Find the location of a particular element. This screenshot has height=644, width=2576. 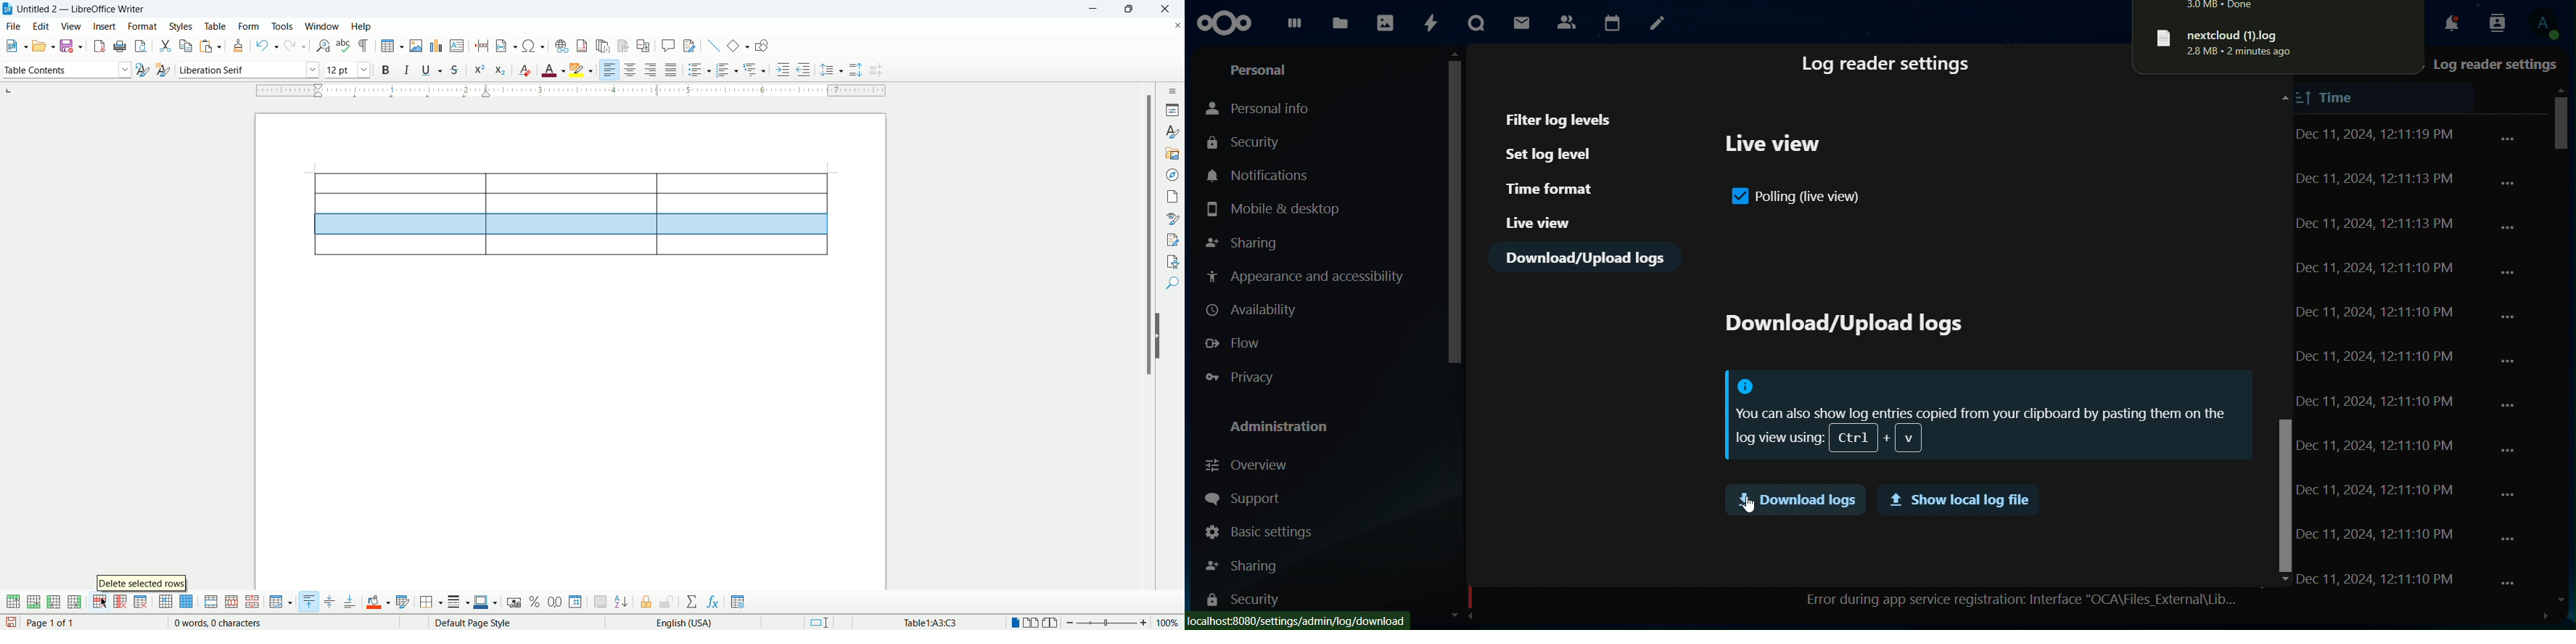

split table is located at coordinates (252, 602).